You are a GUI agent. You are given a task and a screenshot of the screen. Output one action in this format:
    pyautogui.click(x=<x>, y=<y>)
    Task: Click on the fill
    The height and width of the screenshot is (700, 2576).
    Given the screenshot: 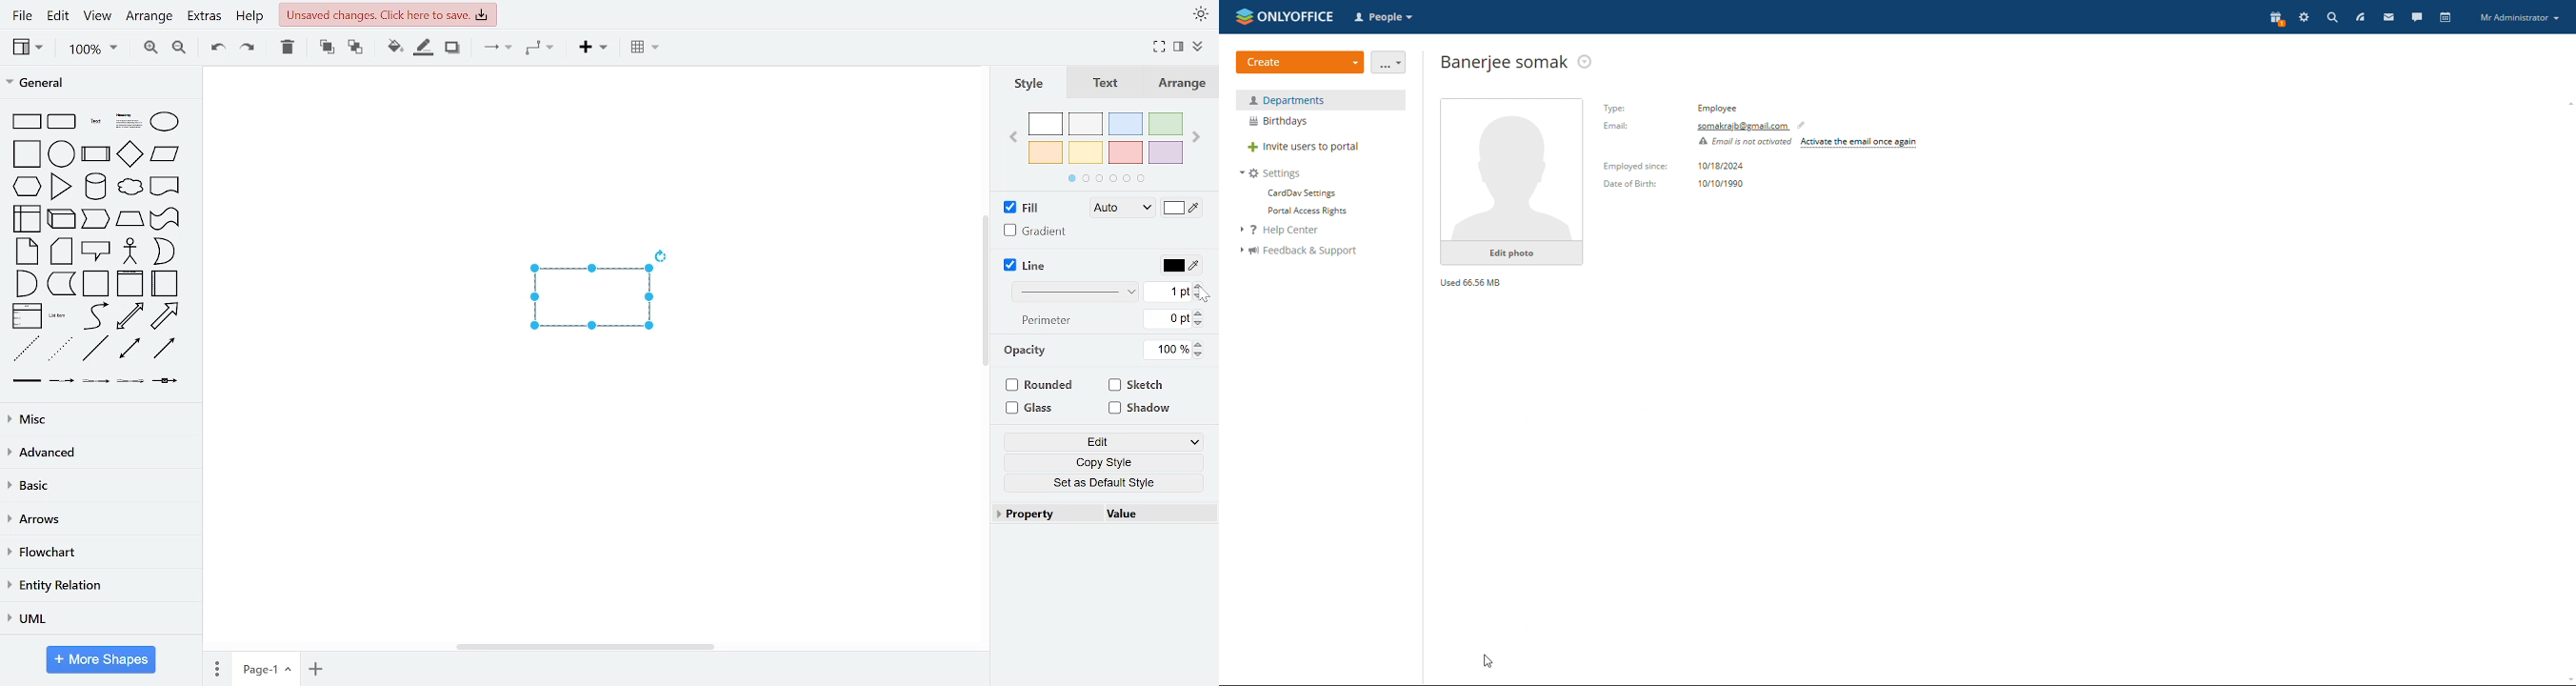 What is the action you would take?
    pyautogui.click(x=1023, y=208)
    